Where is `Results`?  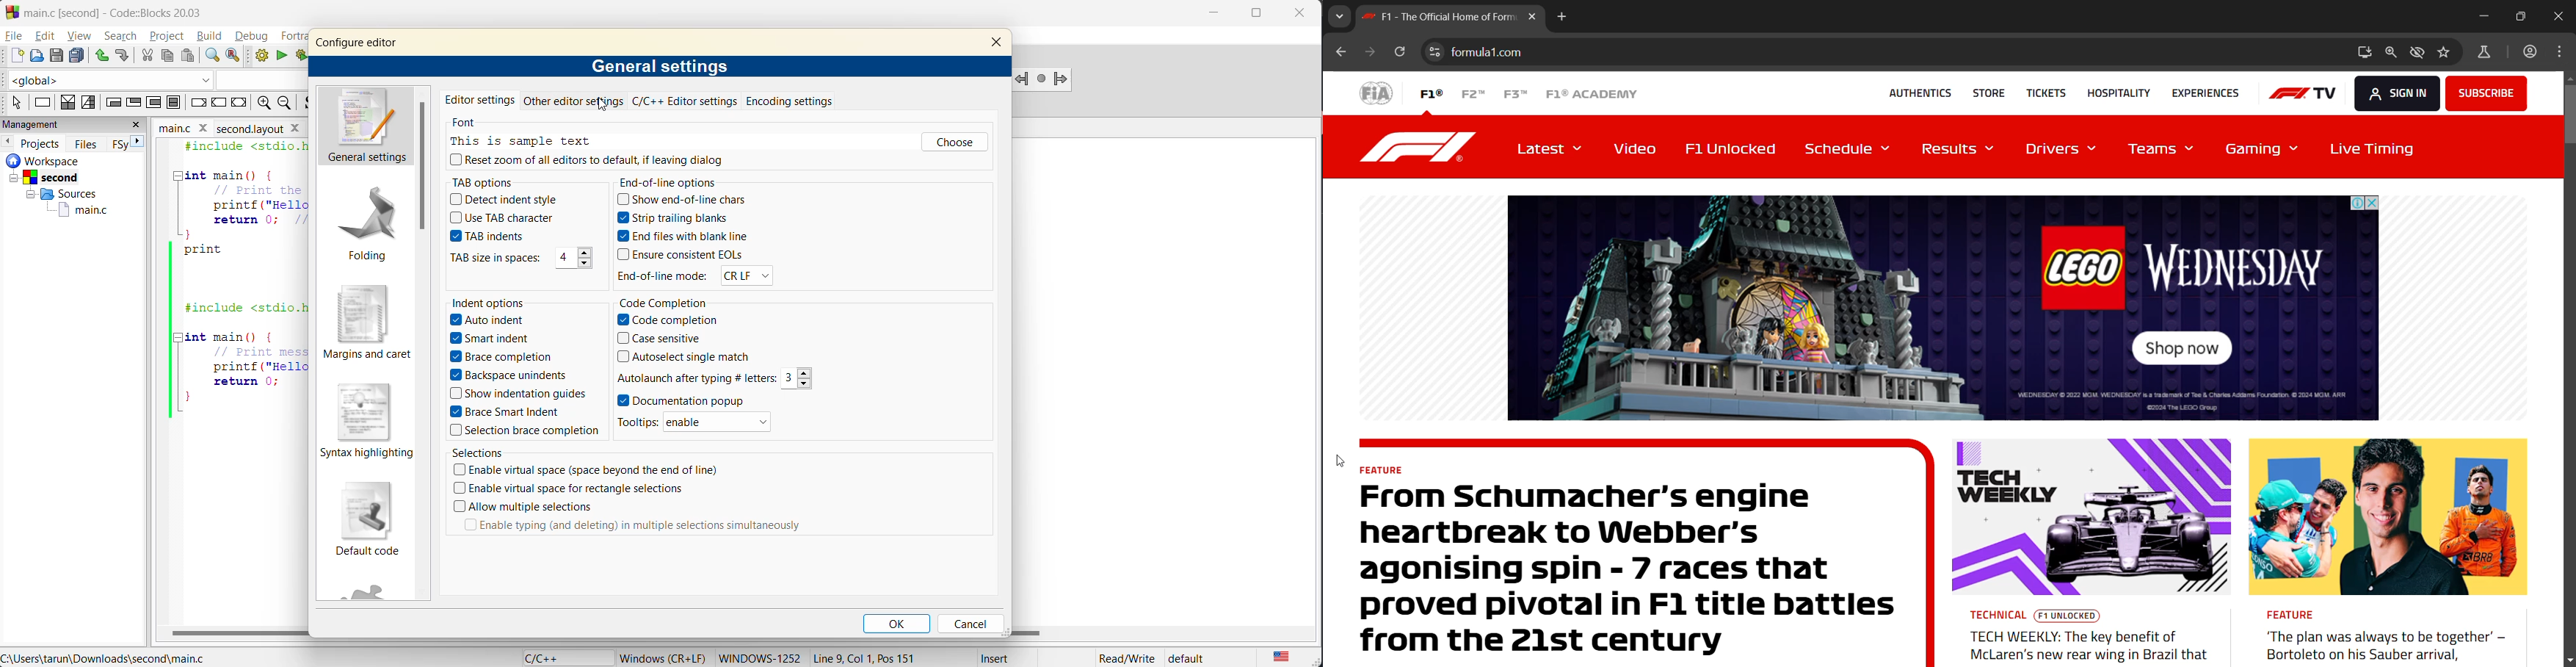
Results is located at coordinates (1960, 150).